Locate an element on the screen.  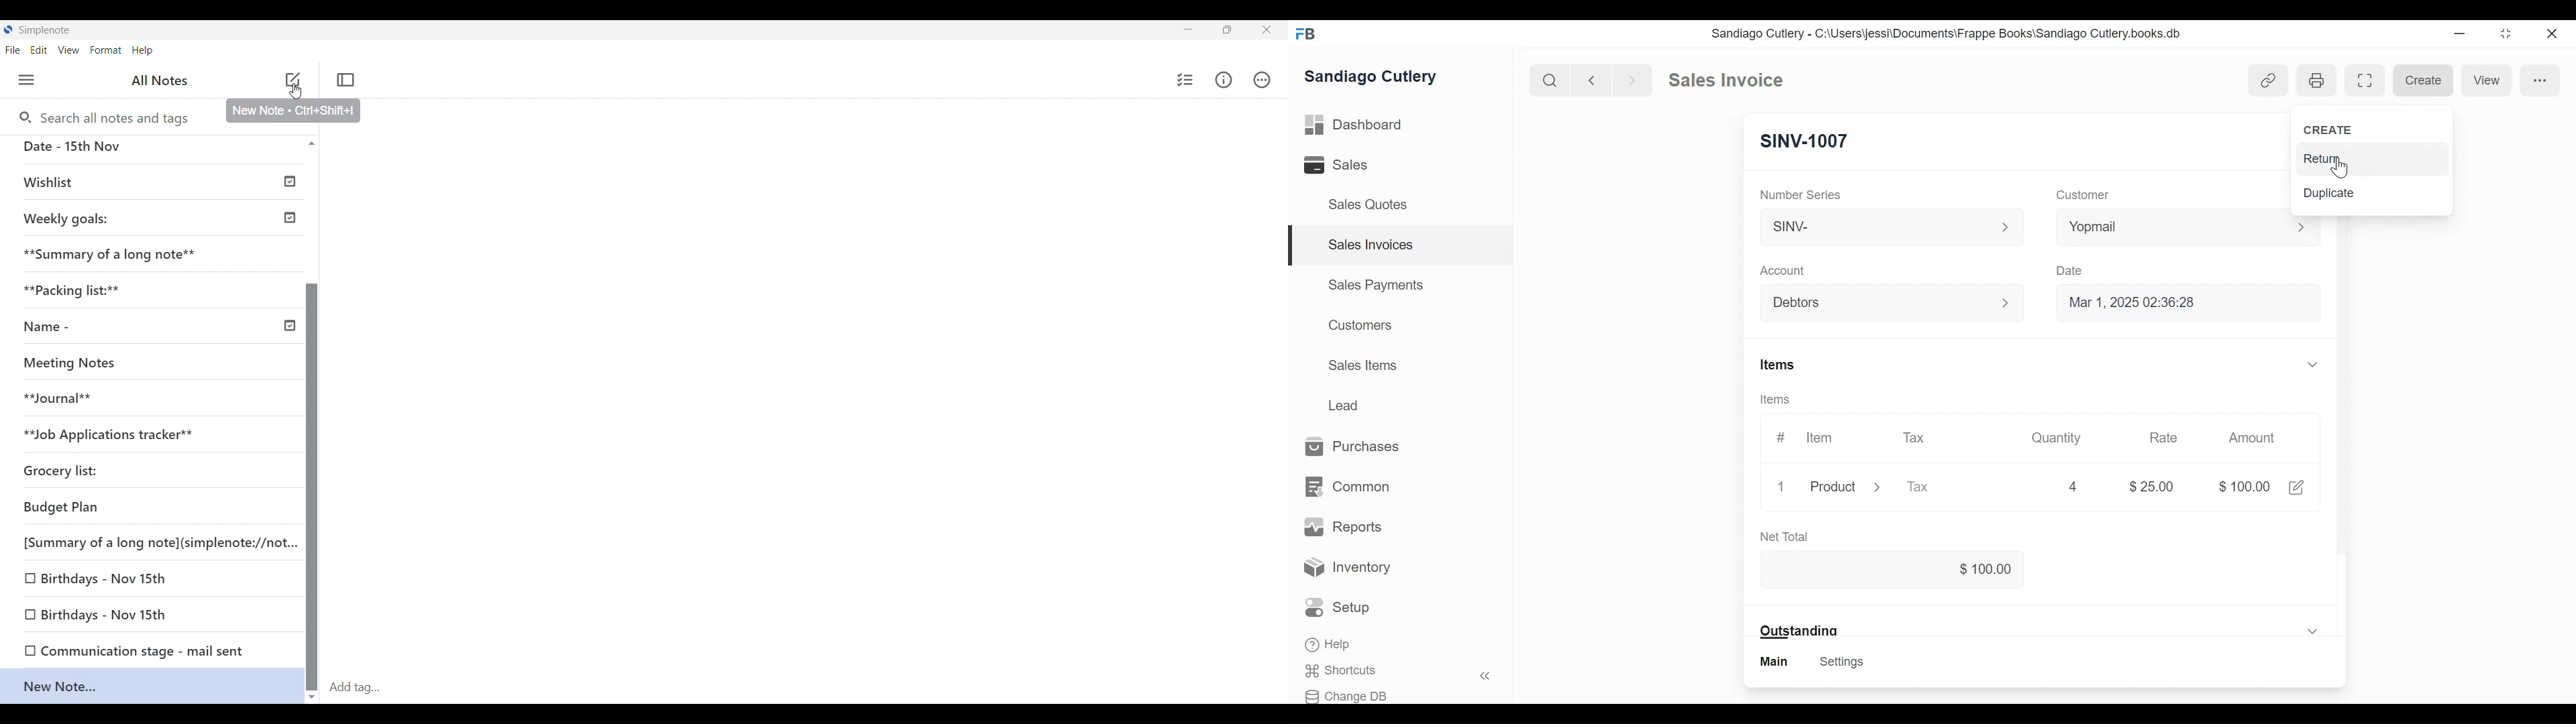
Menu is located at coordinates (27, 80).